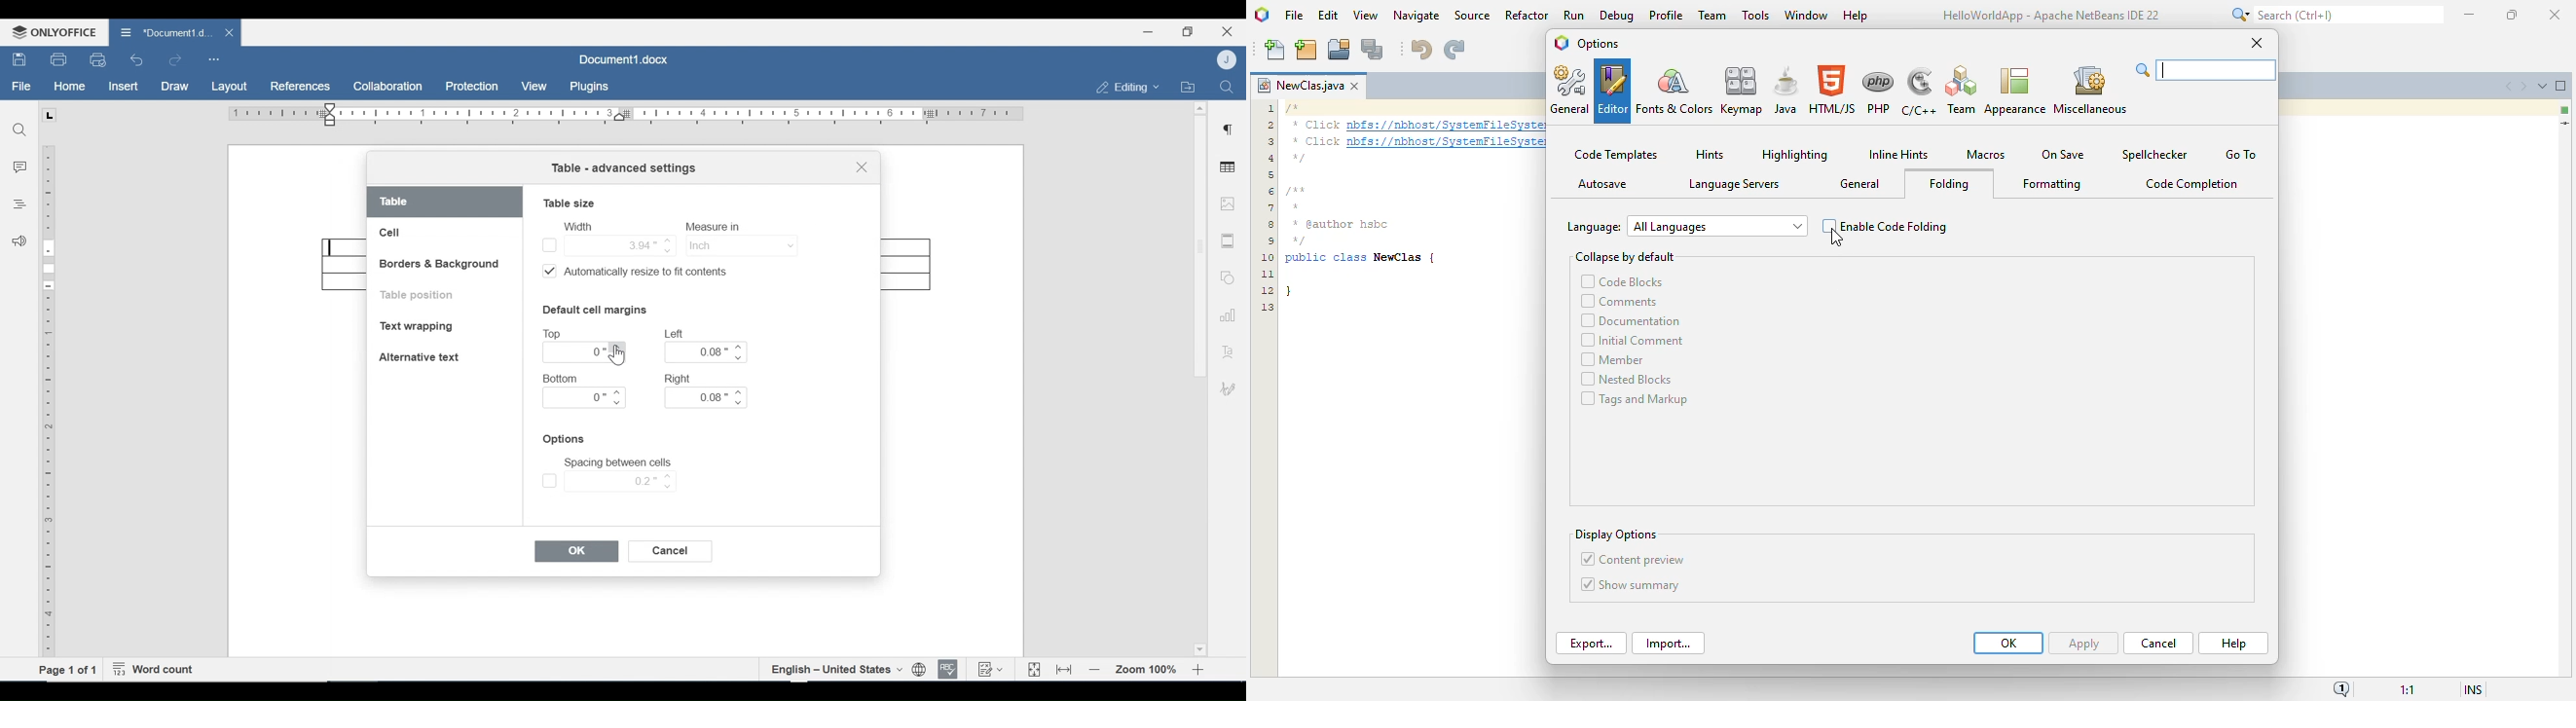 This screenshot has width=2576, height=728. What do you see at coordinates (391, 233) in the screenshot?
I see `Cell` at bounding box center [391, 233].